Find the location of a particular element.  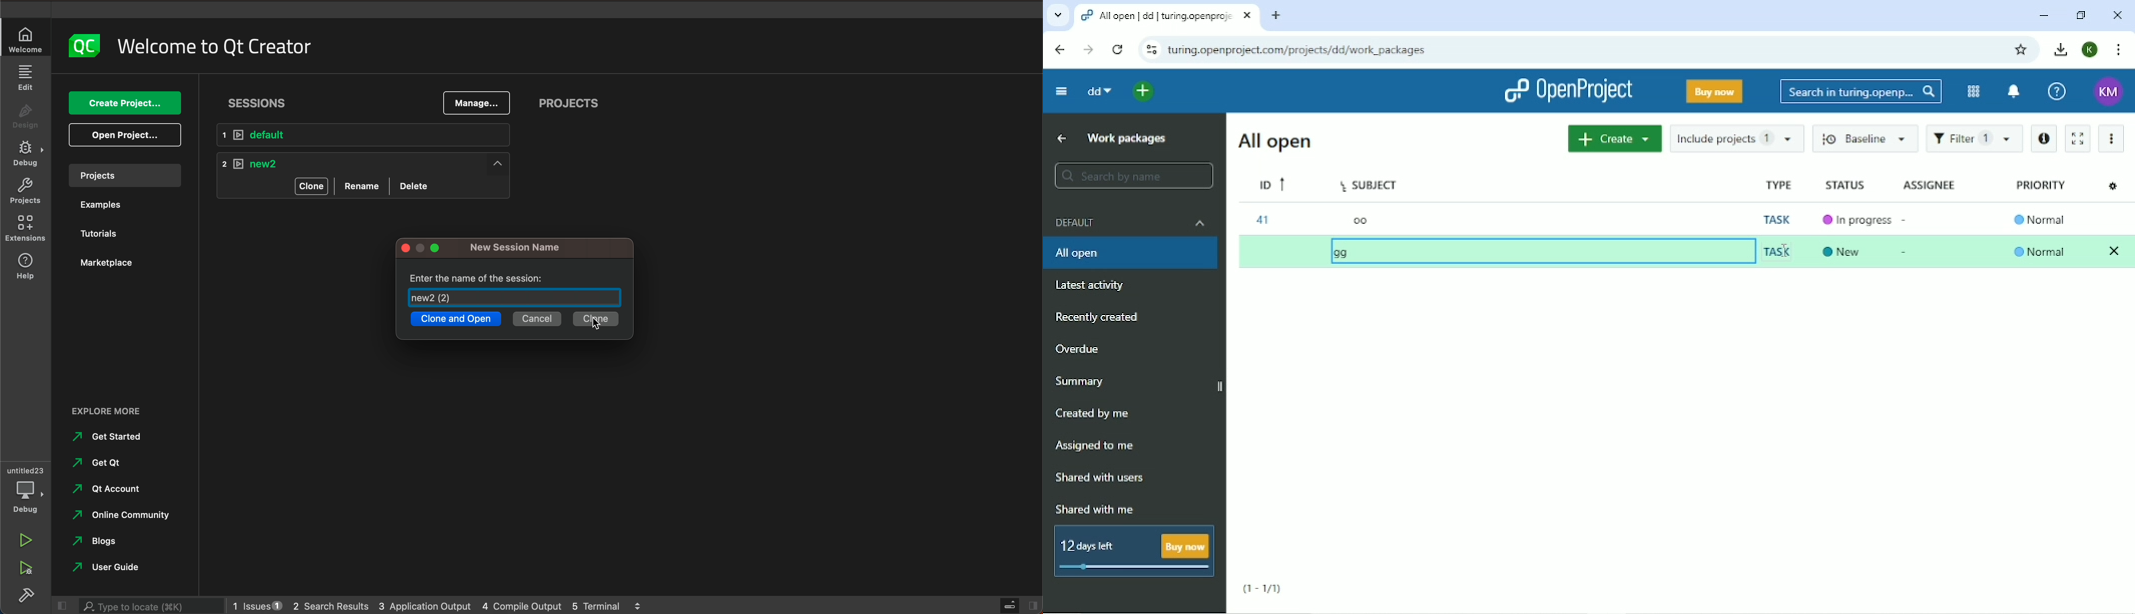

search results is located at coordinates (331, 604).